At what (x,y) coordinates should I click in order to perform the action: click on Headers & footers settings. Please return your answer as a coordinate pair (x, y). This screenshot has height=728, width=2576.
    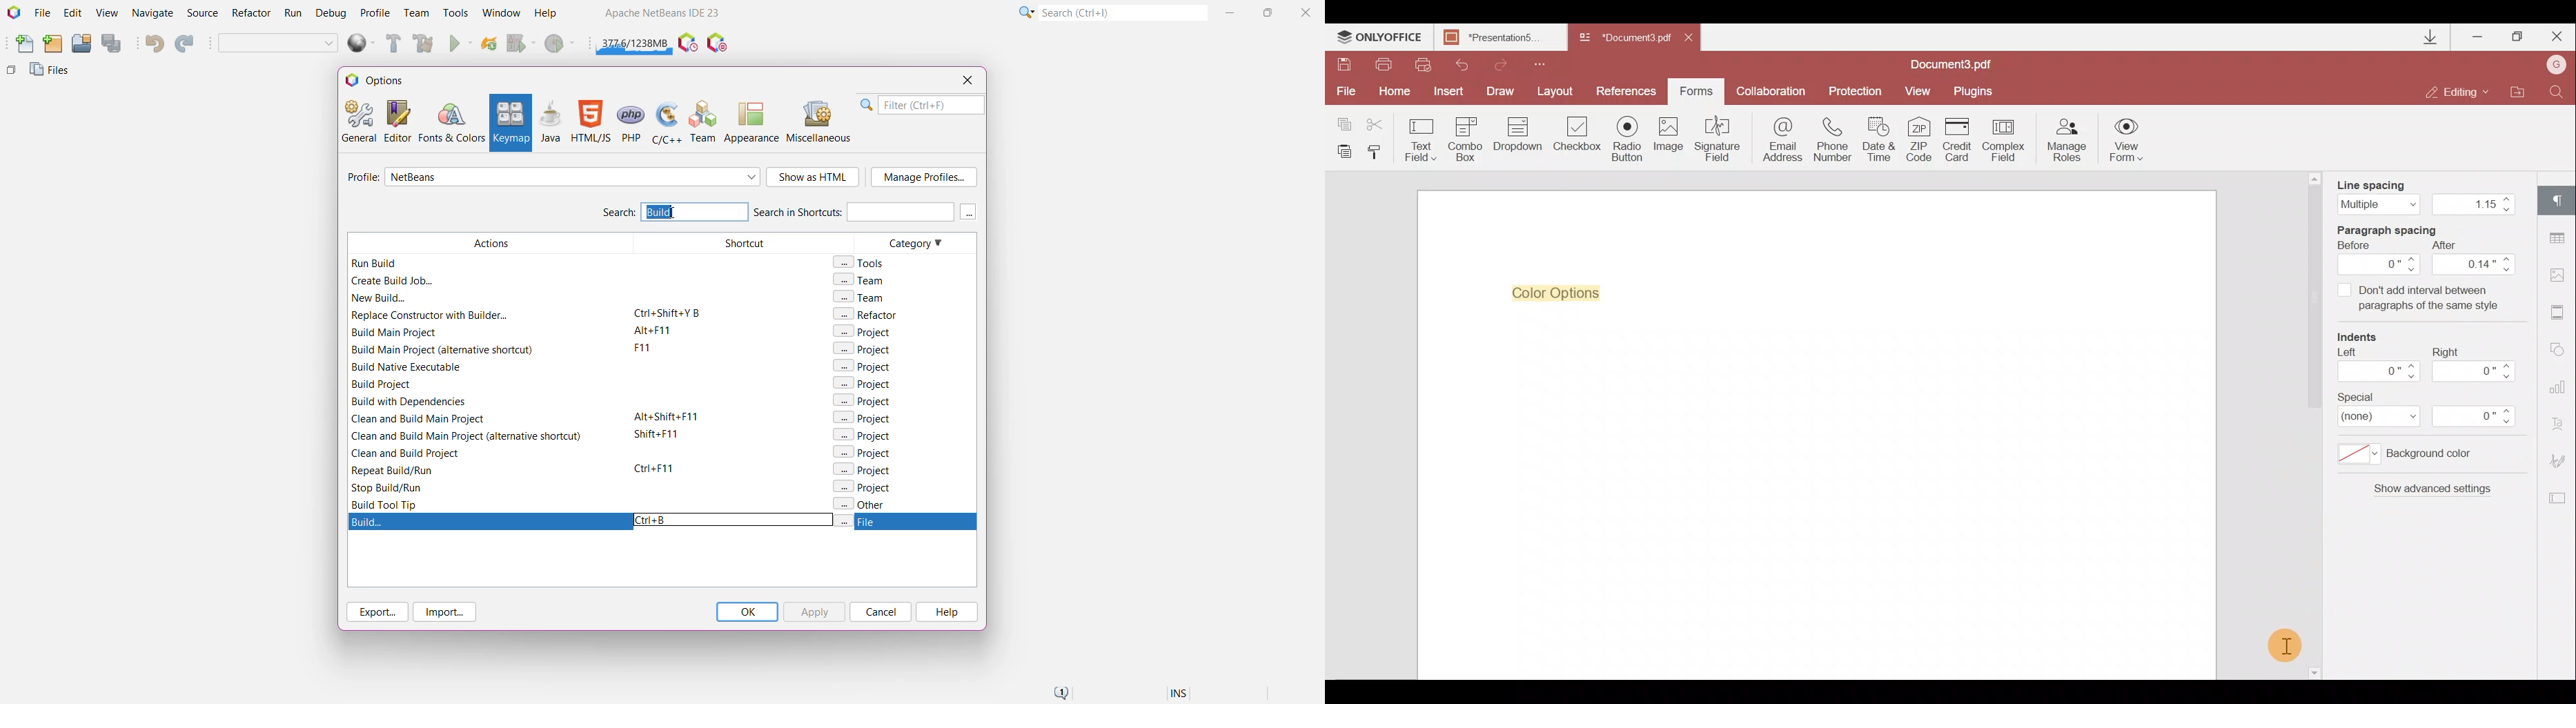
    Looking at the image, I should click on (2561, 313).